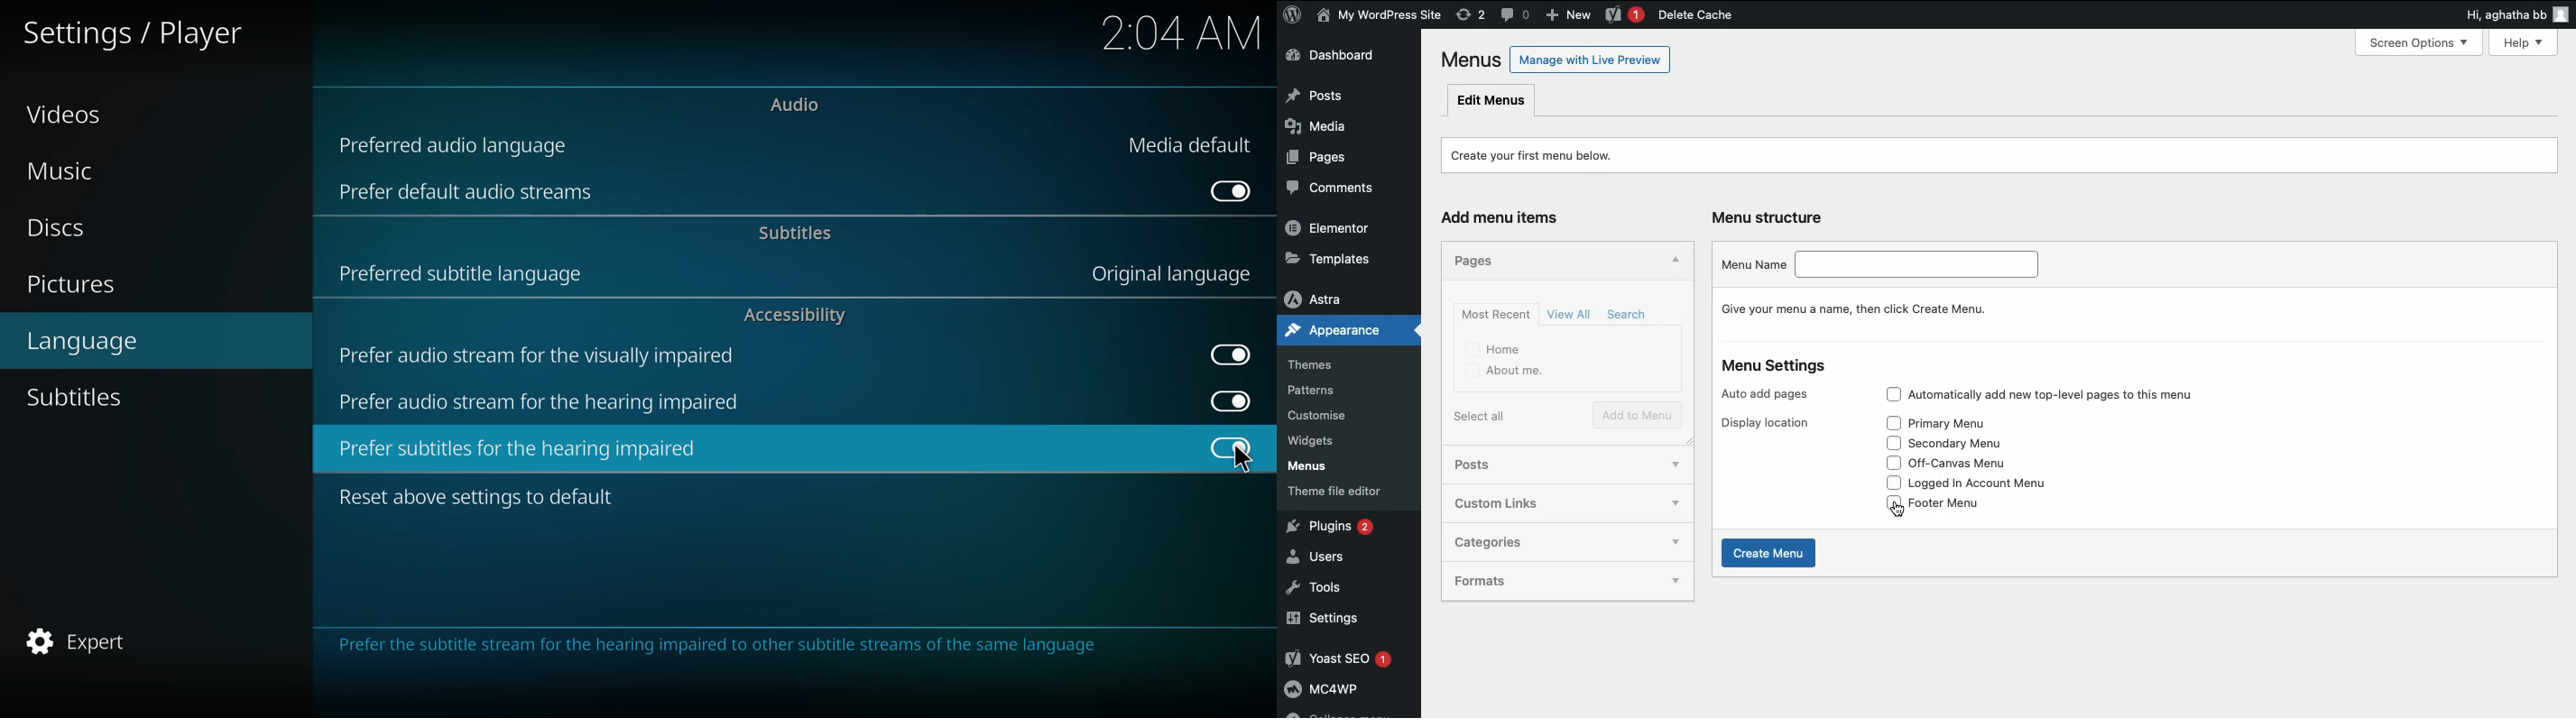 The image size is (2576, 728). Describe the element at coordinates (1190, 143) in the screenshot. I see `media default` at that location.